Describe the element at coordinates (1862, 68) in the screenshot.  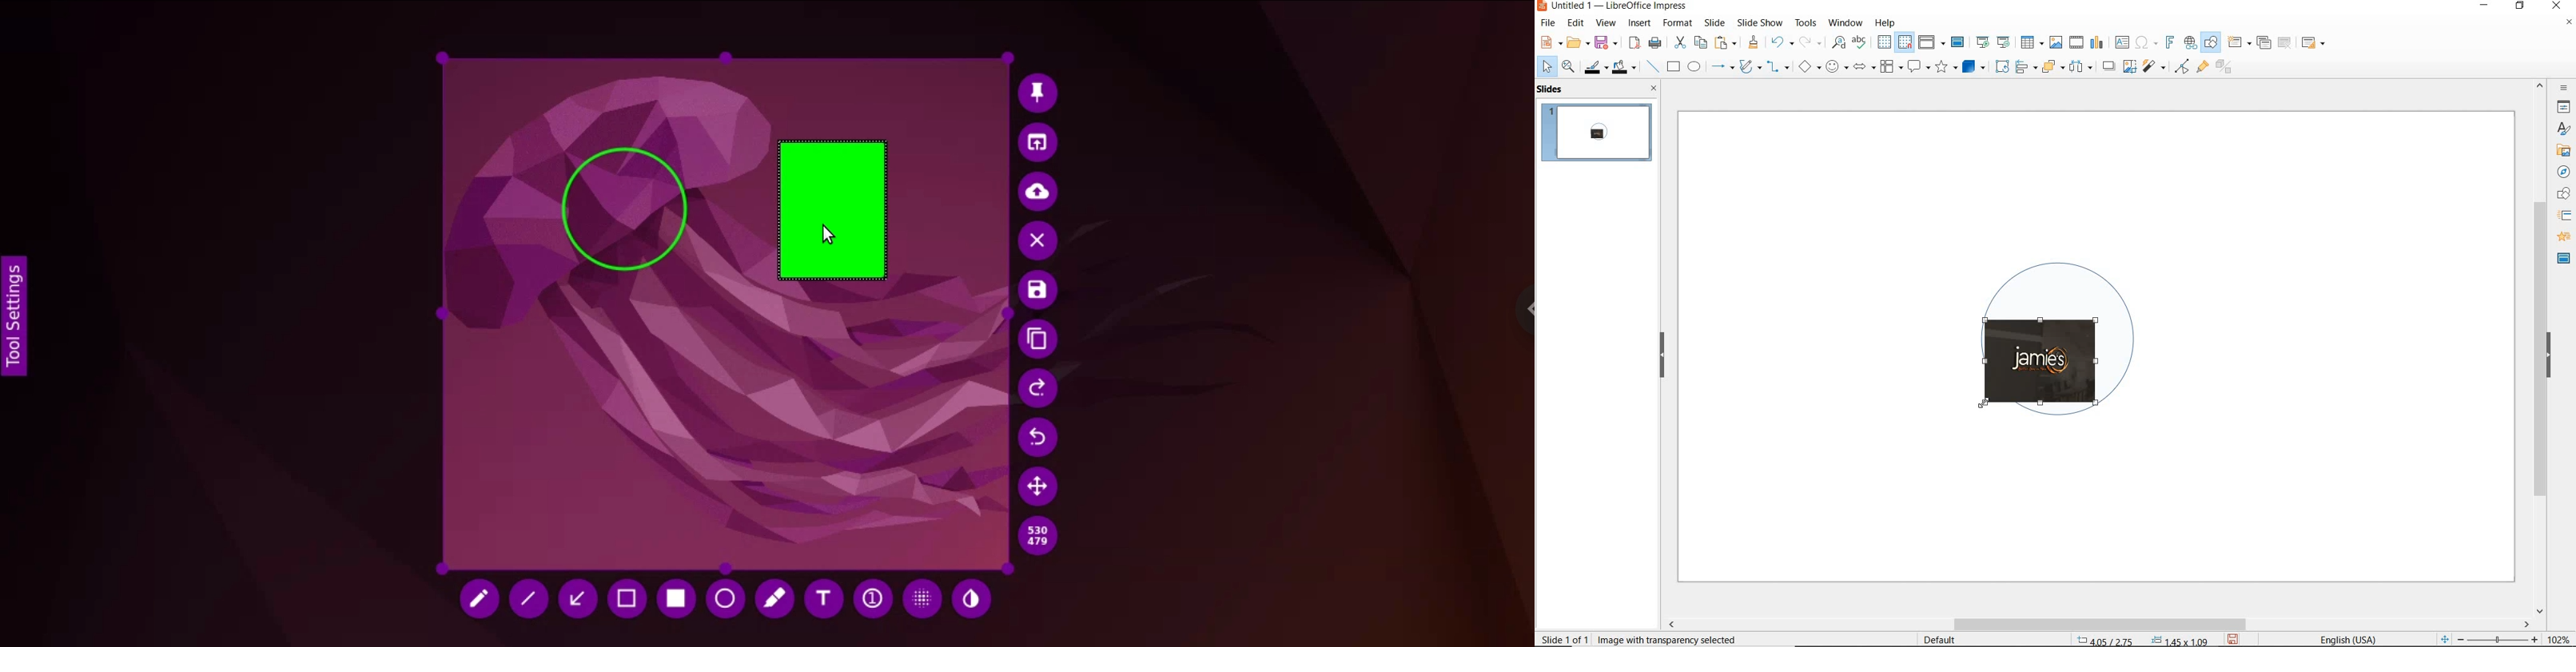
I see `block arrows` at that location.